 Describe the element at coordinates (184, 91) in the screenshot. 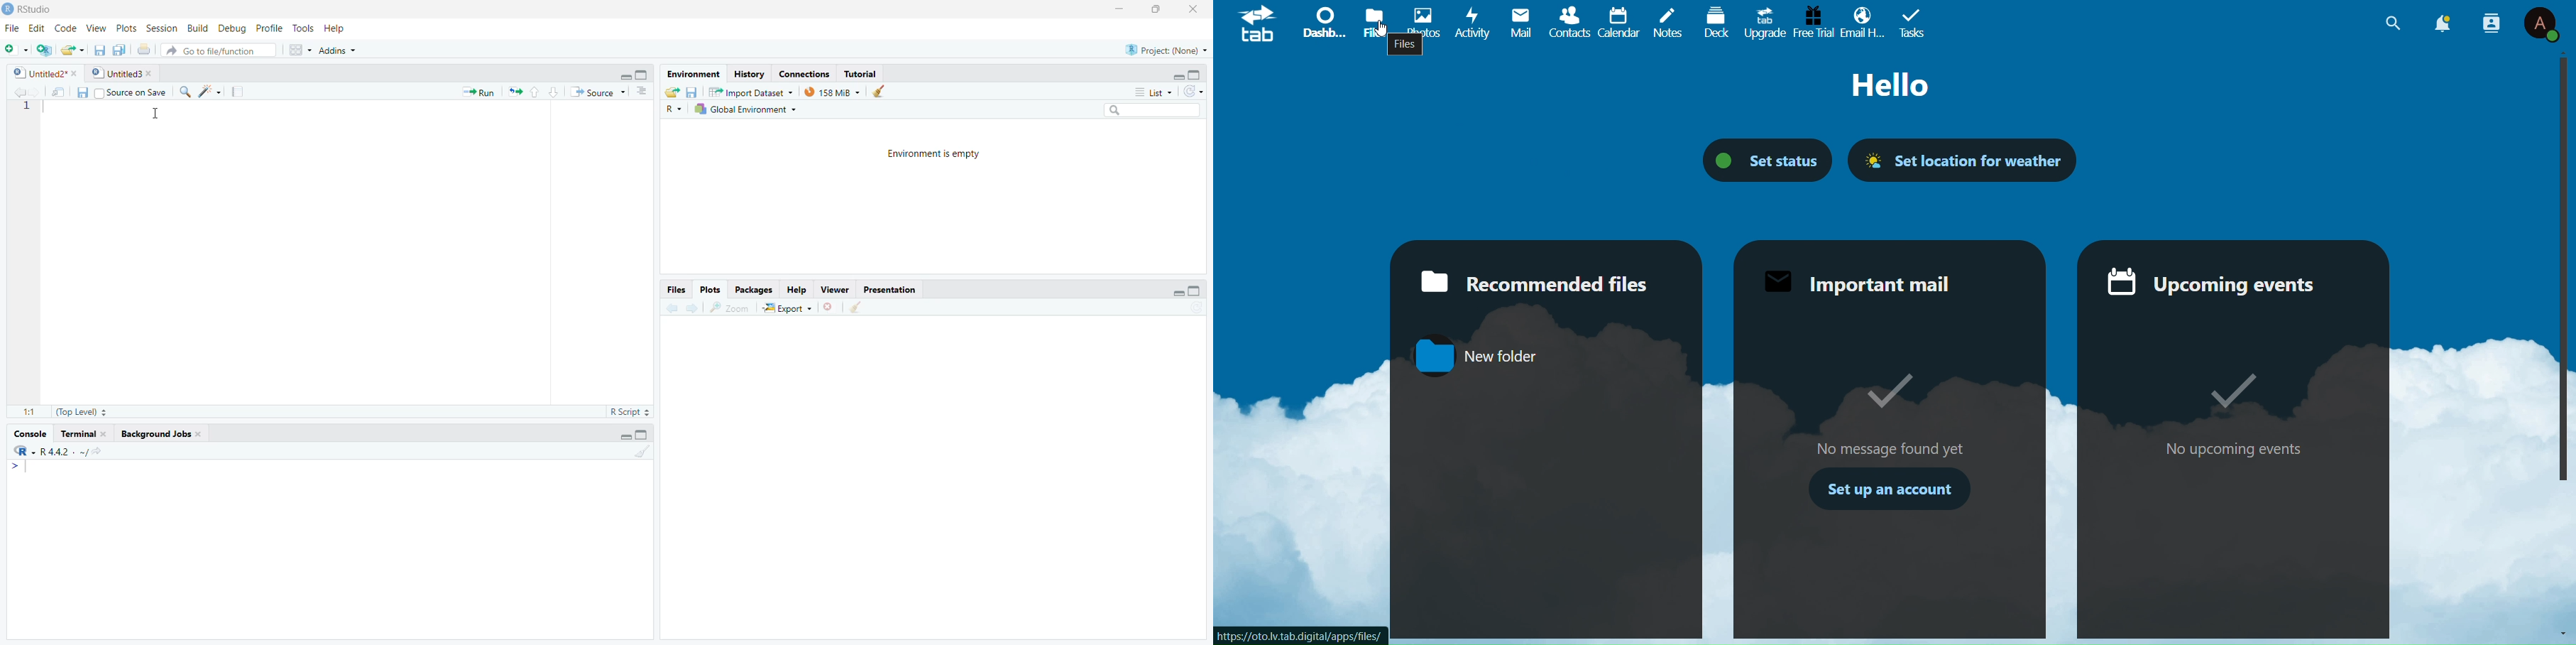

I see `find replace` at that location.